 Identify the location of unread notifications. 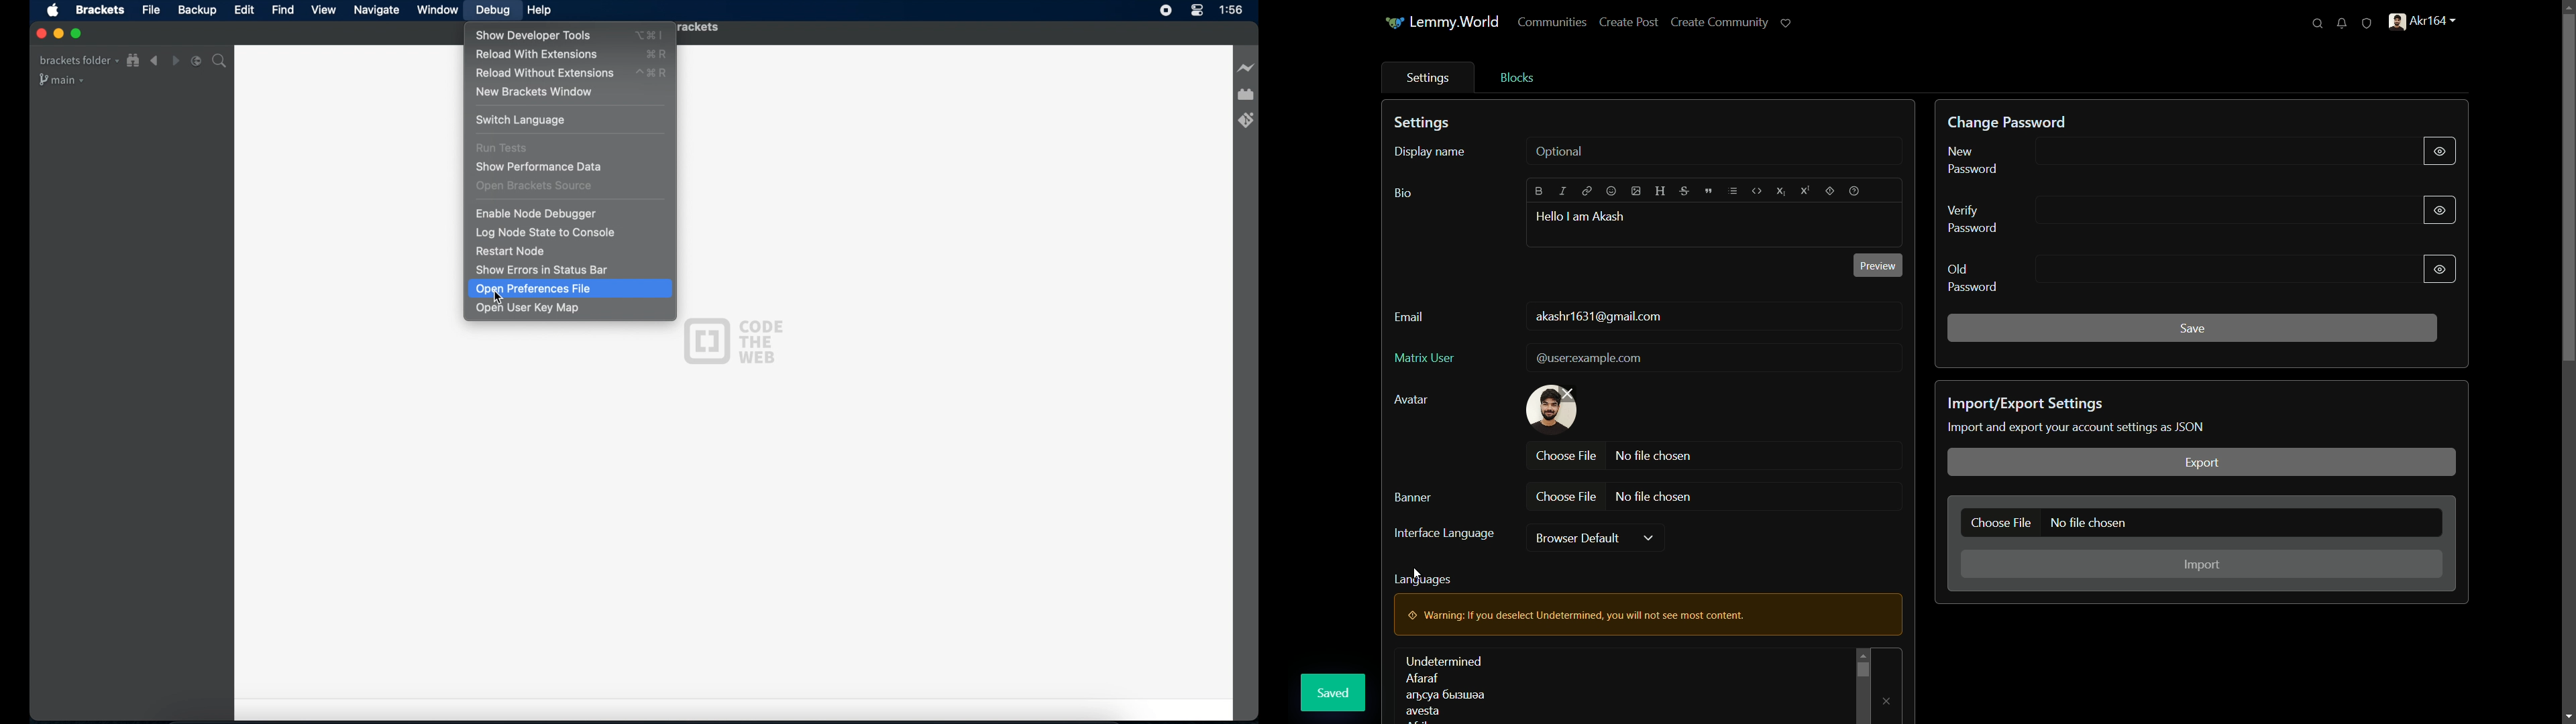
(2341, 23).